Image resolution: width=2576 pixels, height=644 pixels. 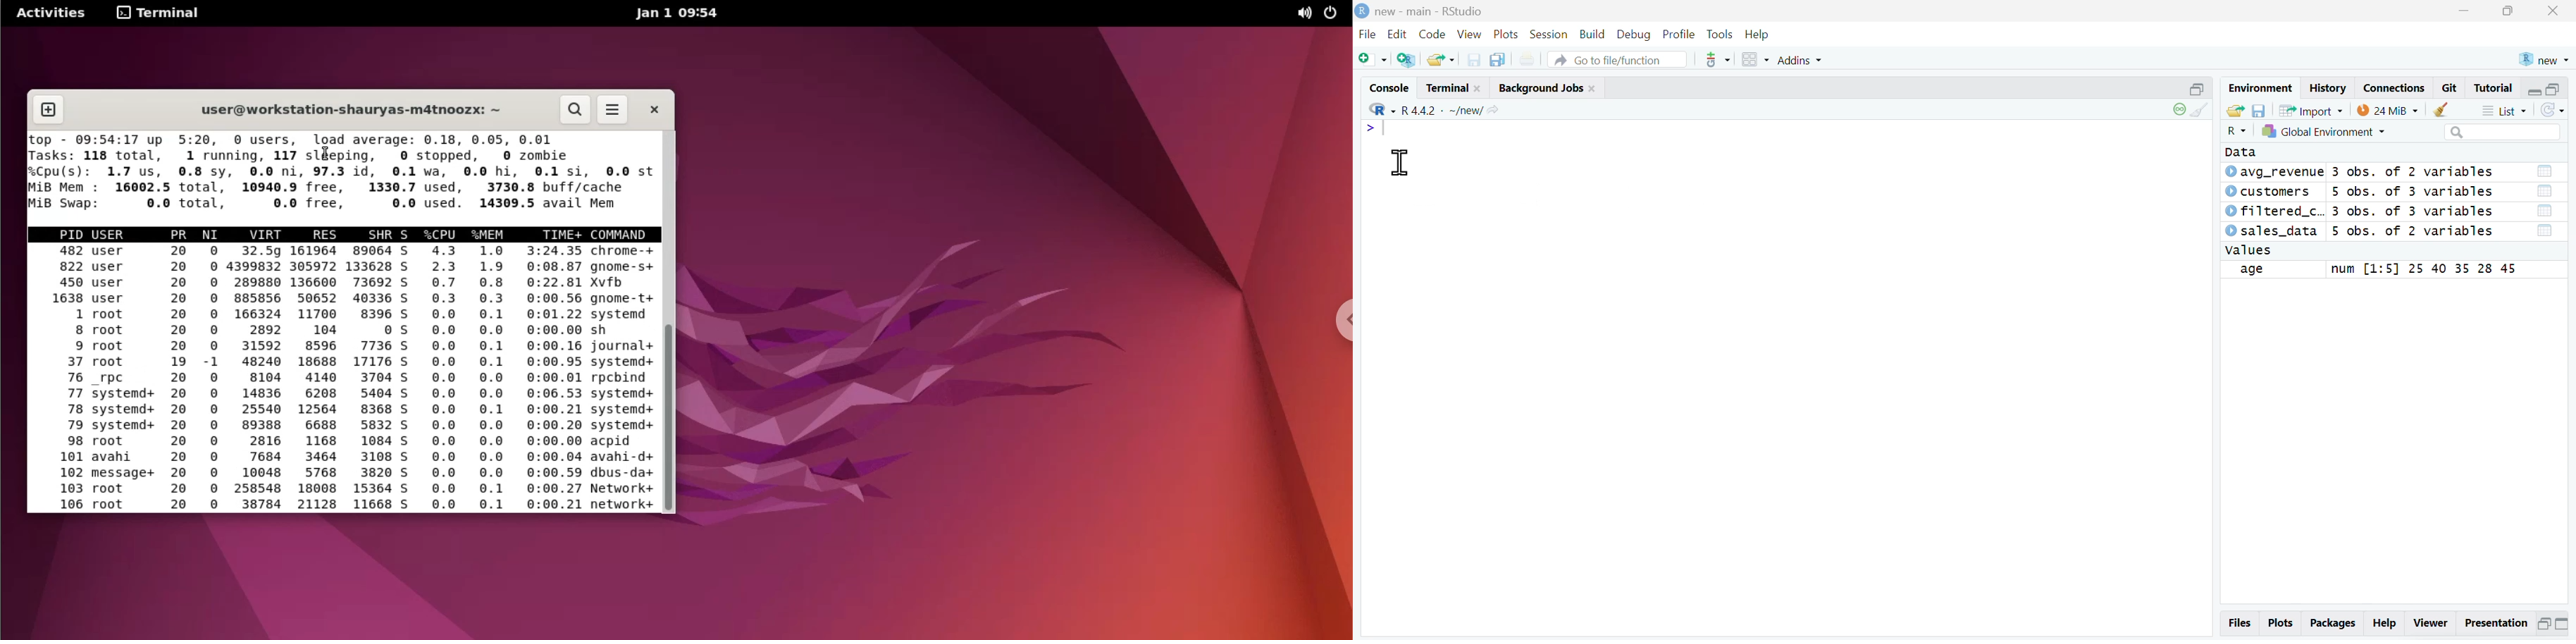 What do you see at coordinates (2552, 110) in the screenshot?
I see `Refresh` at bounding box center [2552, 110].